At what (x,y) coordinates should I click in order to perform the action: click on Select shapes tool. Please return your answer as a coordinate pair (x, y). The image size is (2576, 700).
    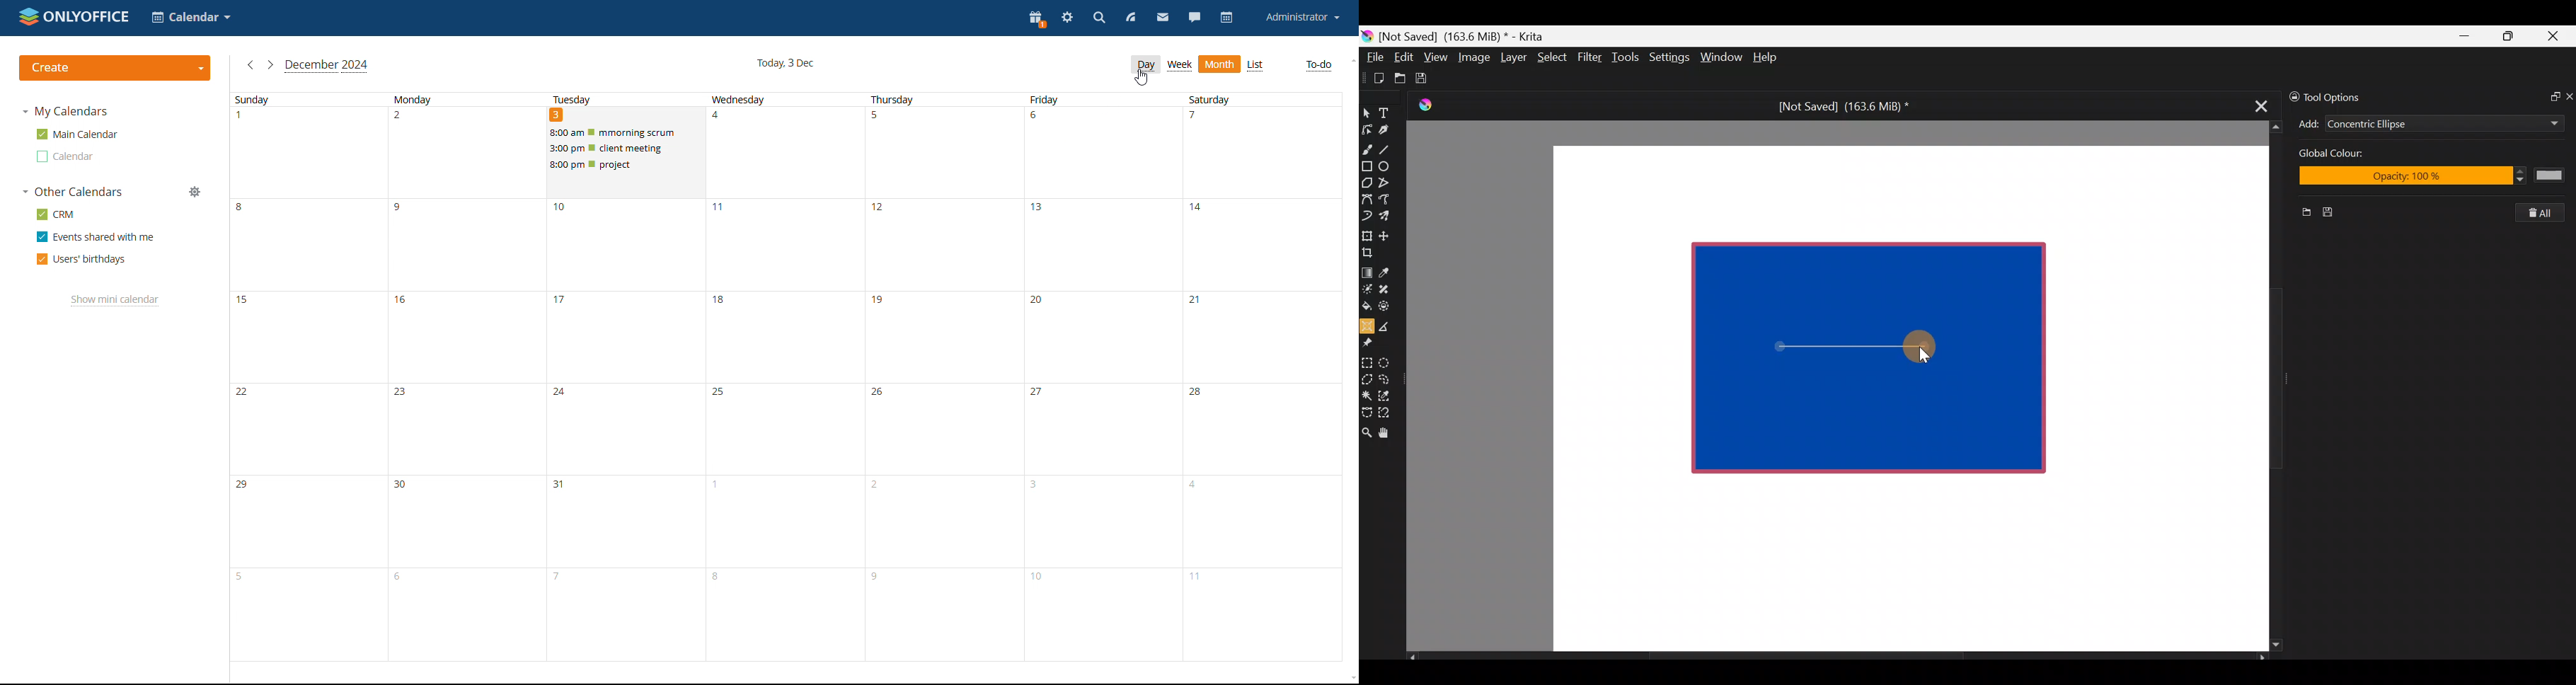
    Looking at the image, I should click on (1366, 114).